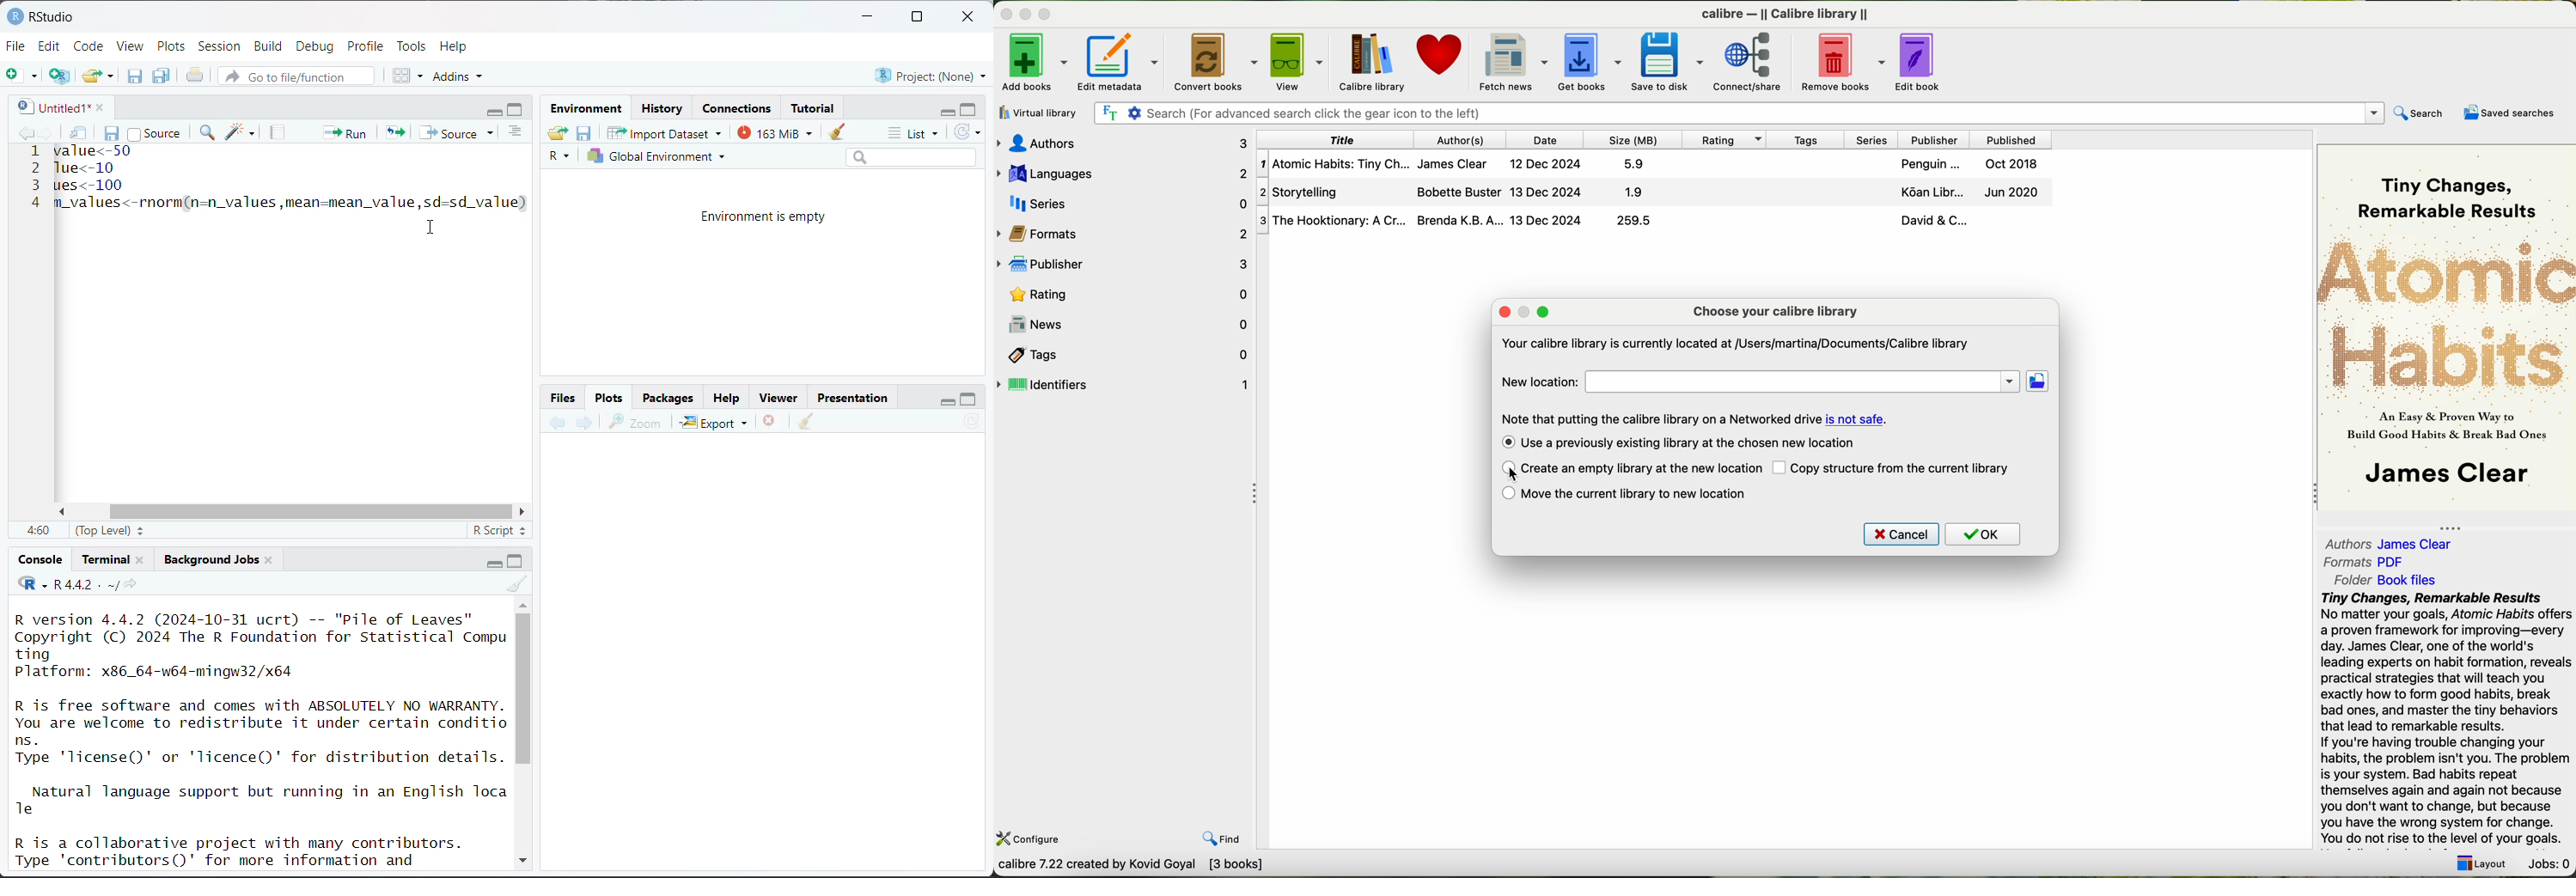 The image size is (2576, 896). Describe the element at coordinates (968, 132) in the screenshot. I see `refresh the list` at that location.